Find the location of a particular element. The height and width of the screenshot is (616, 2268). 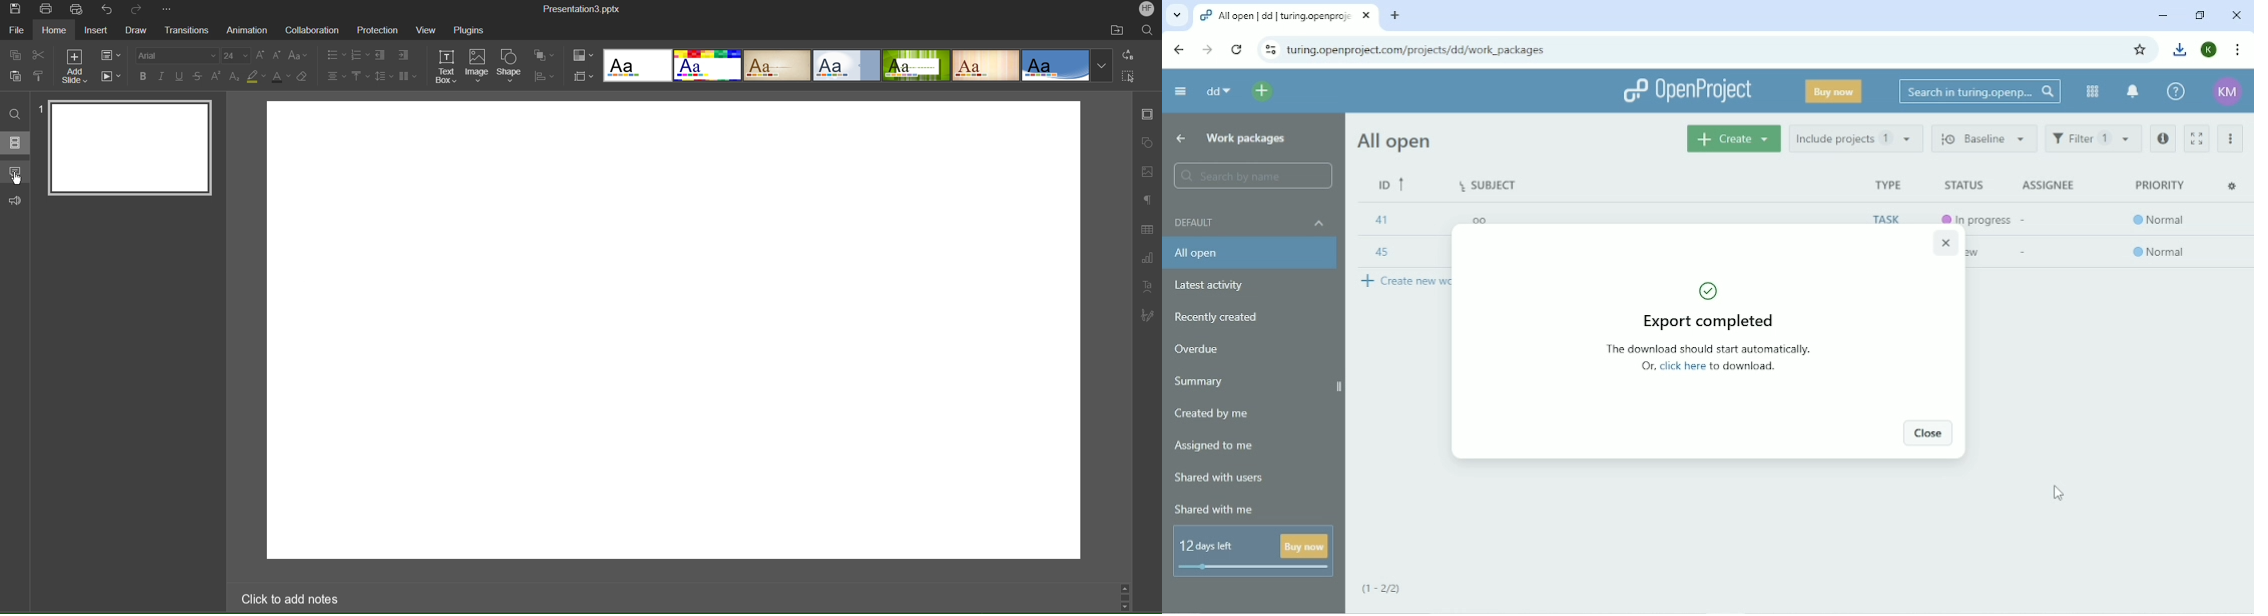

Activate zen mode is located at coordinates (2195, 138).